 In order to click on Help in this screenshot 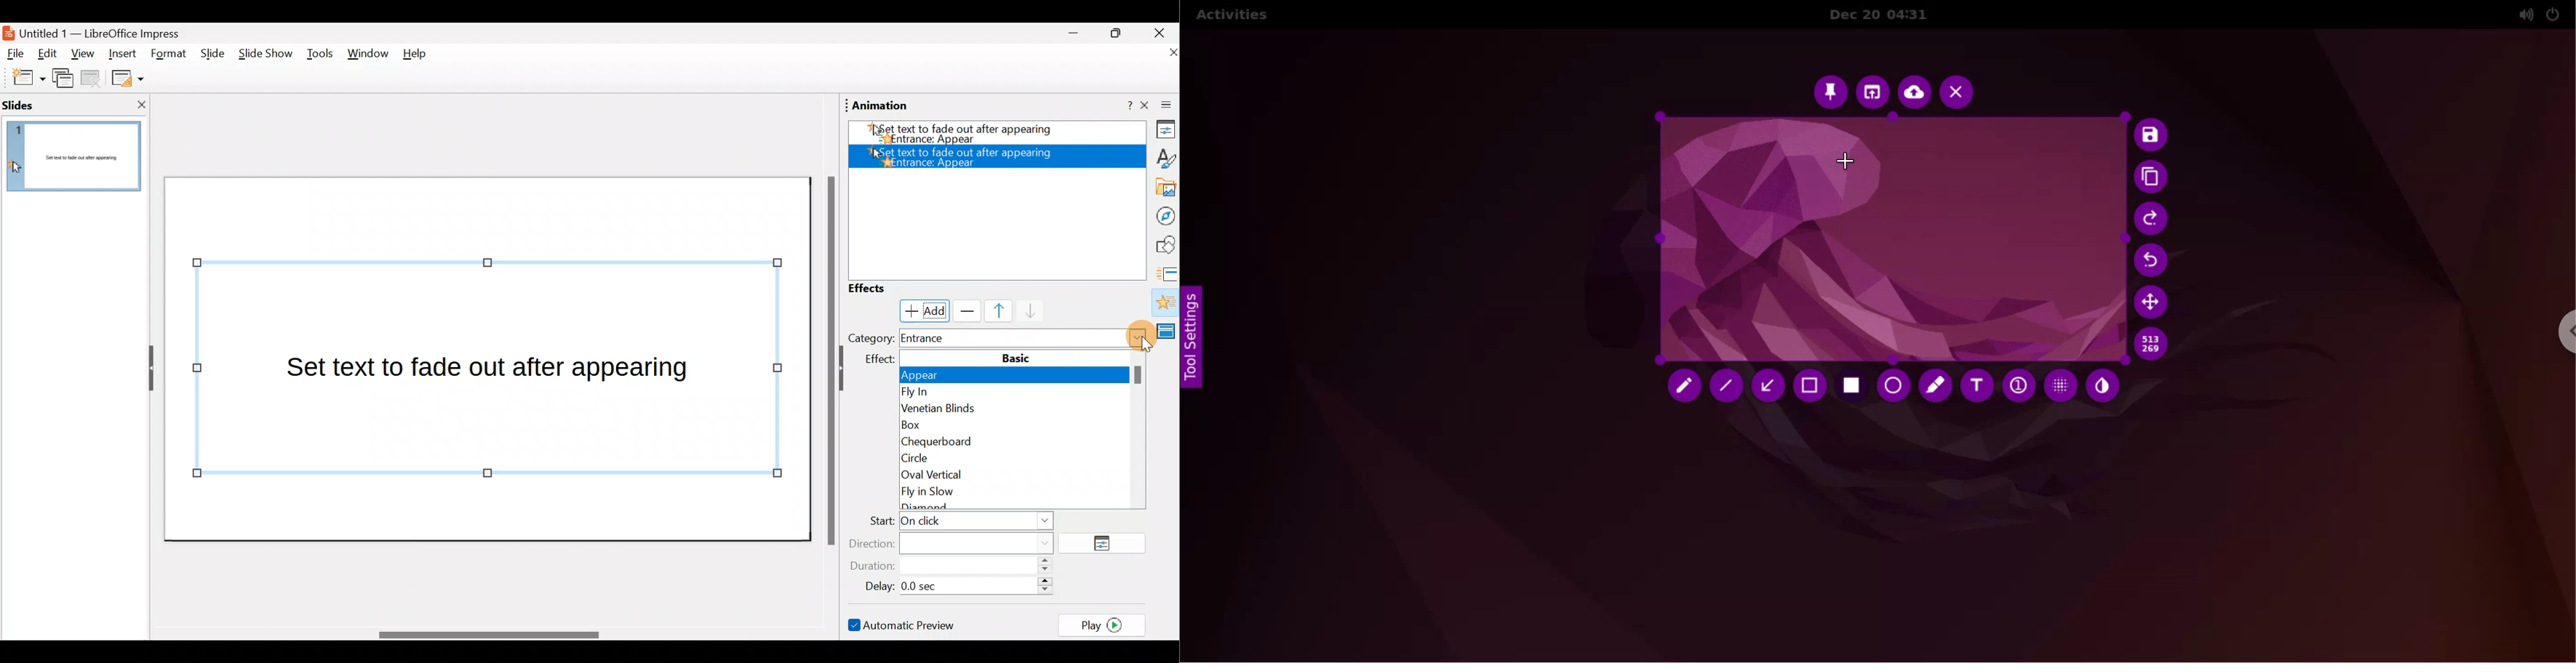, I will do `click(420, 56)`.